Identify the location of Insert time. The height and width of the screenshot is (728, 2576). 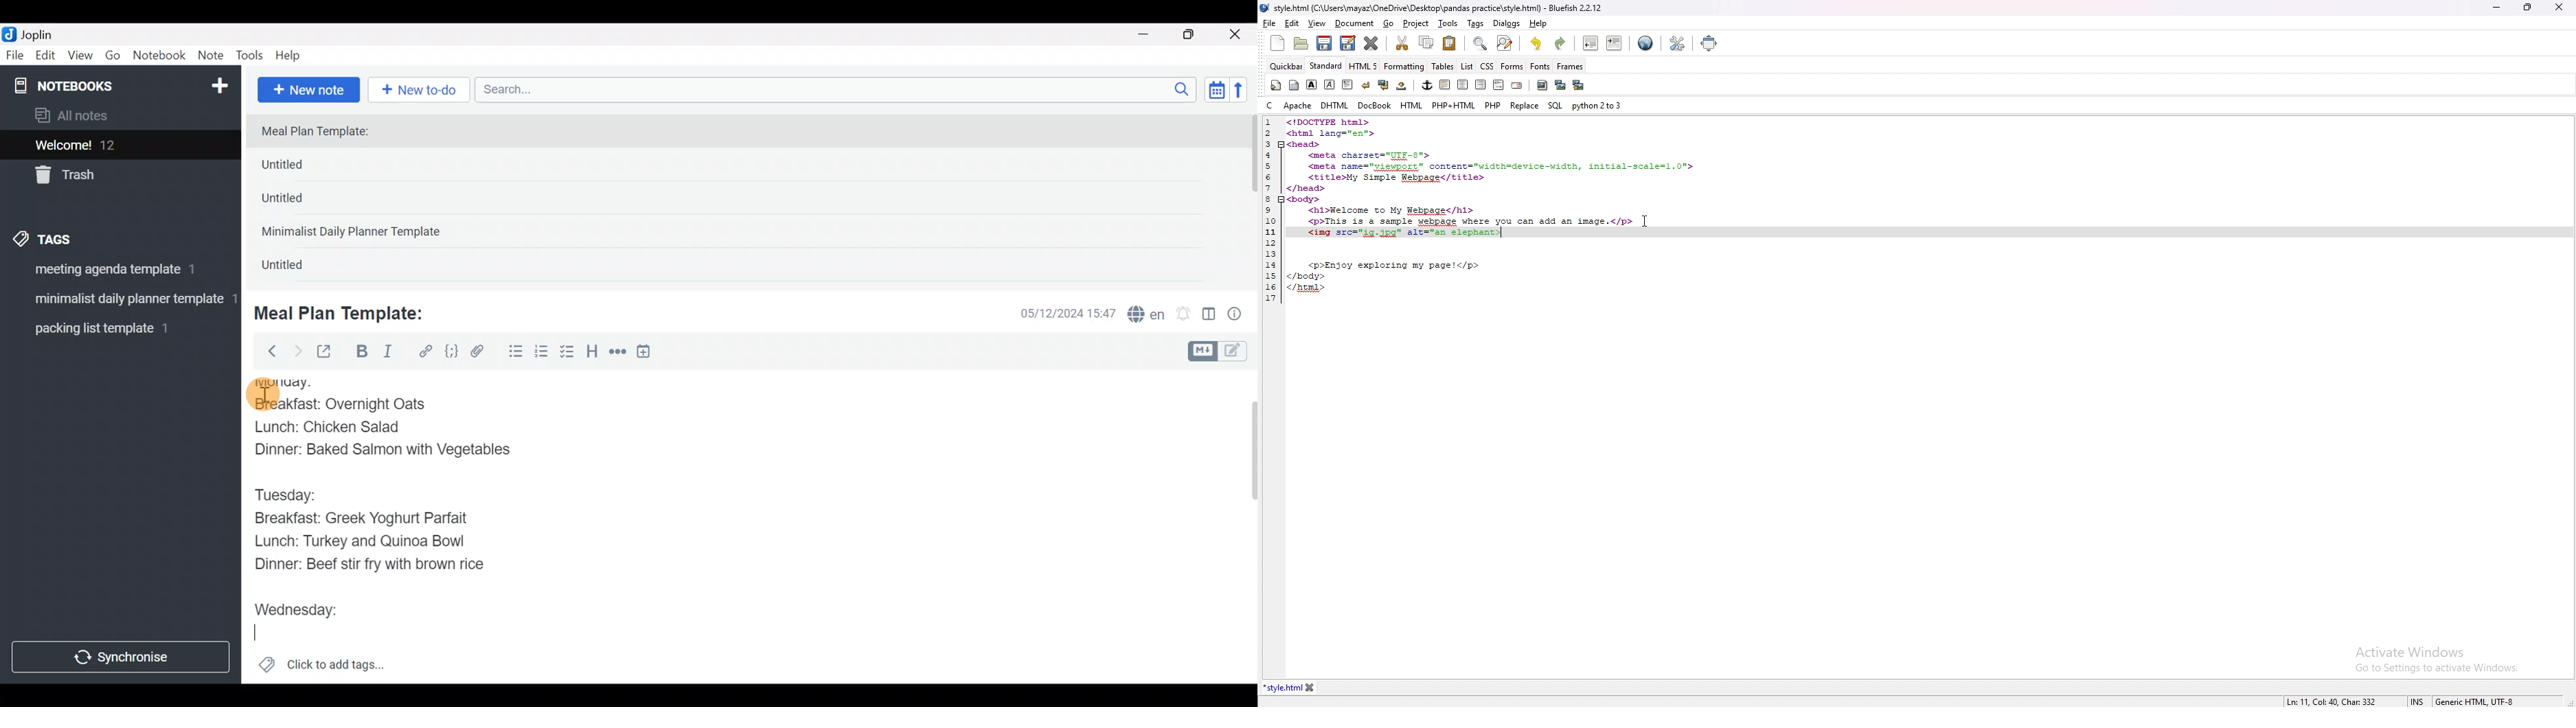
(650, 354).